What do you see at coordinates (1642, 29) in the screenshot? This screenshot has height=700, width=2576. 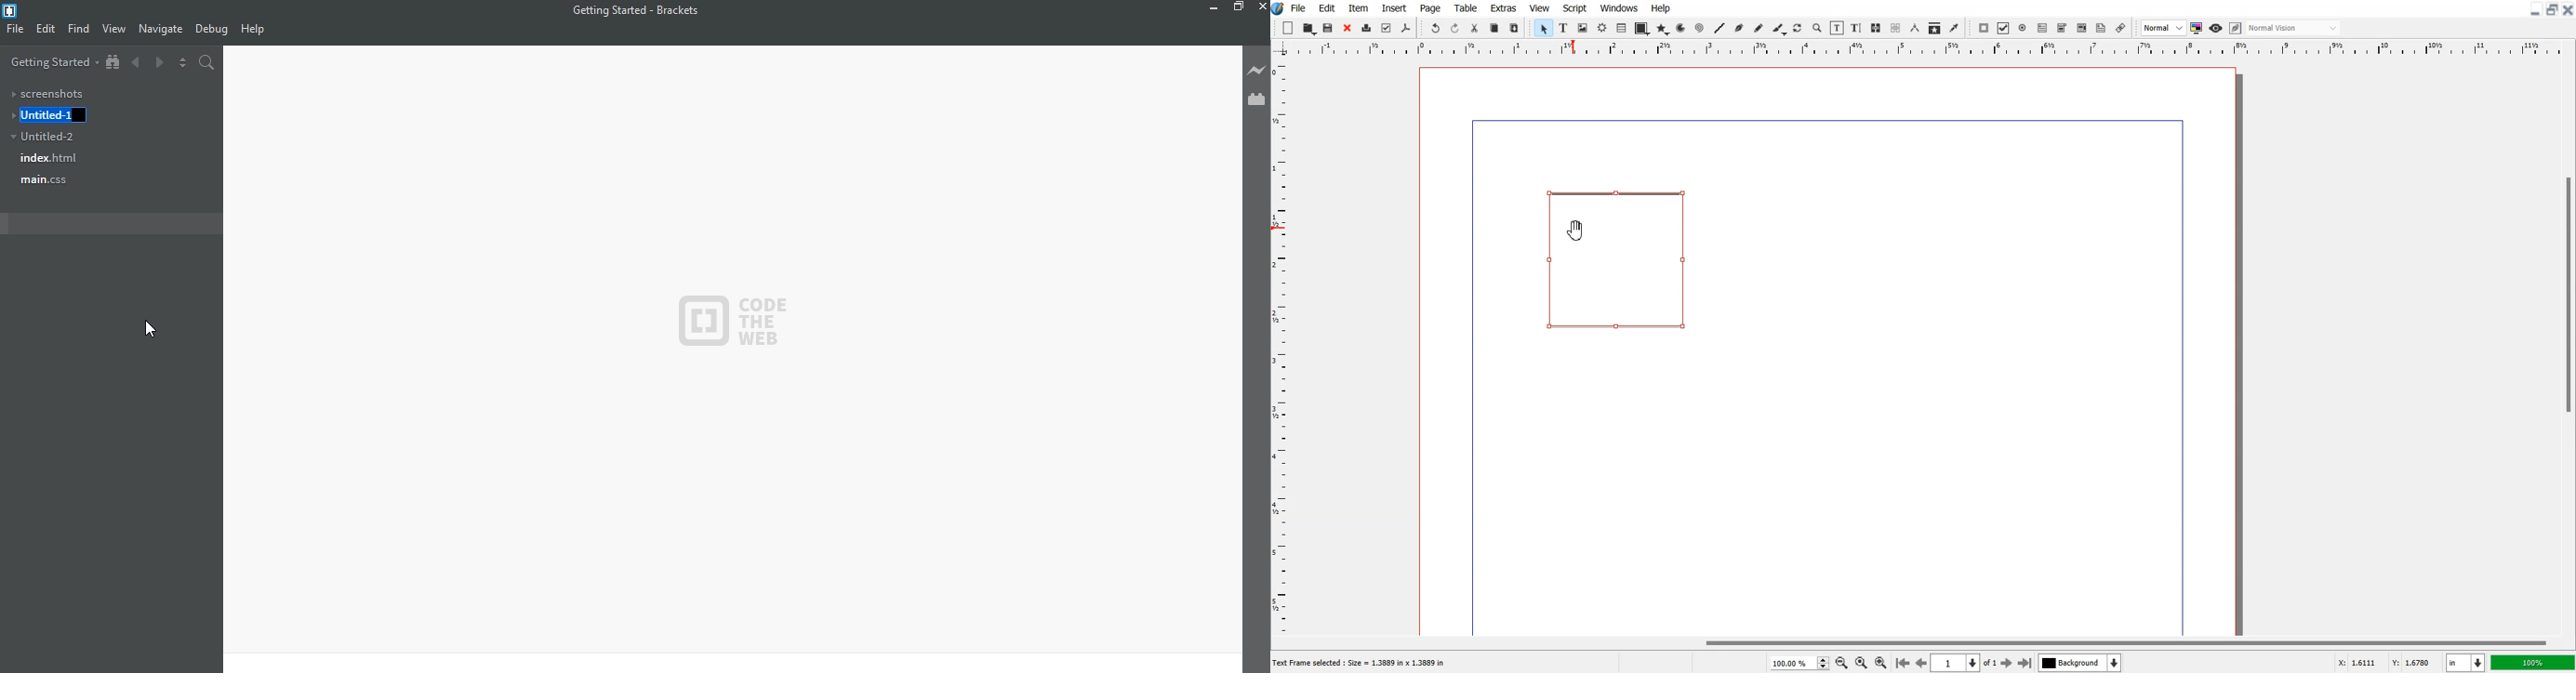 I see `Shape` at bounding box center [1642, 29].